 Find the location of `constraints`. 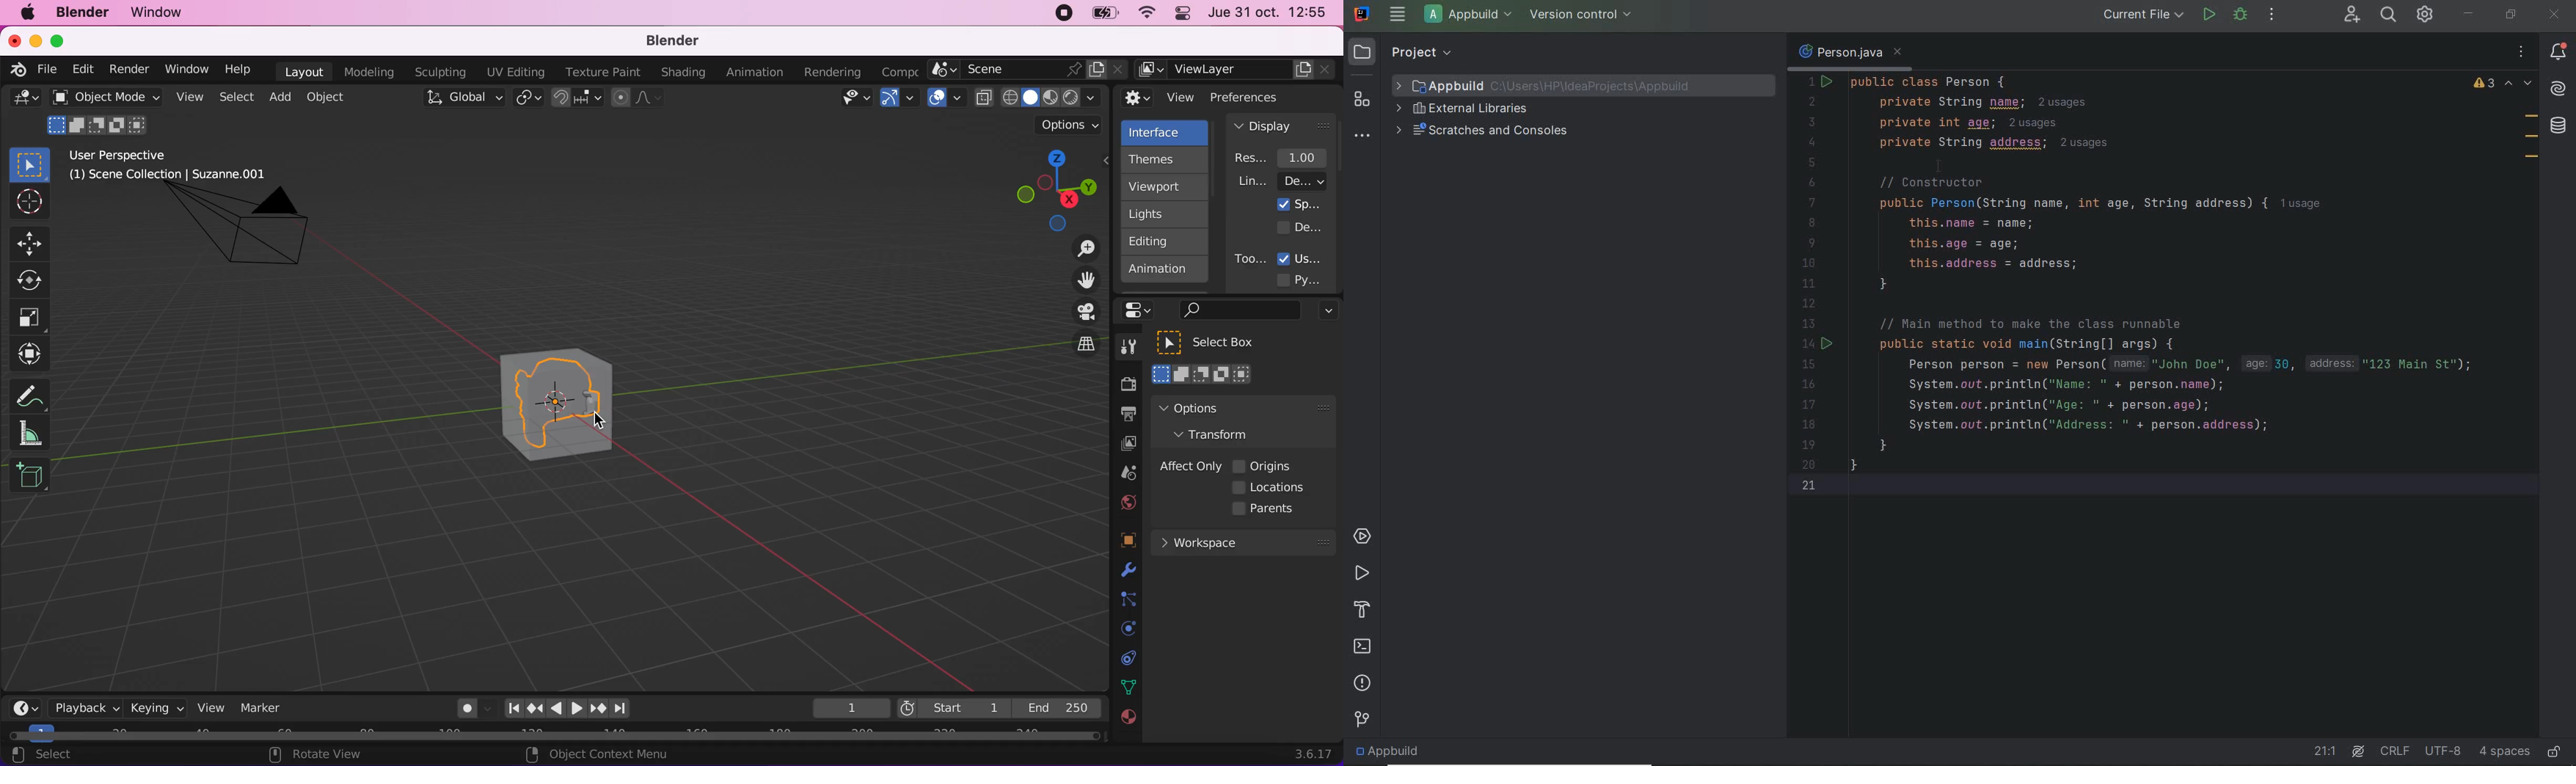

constraints is located at coordinates (1127, 599).